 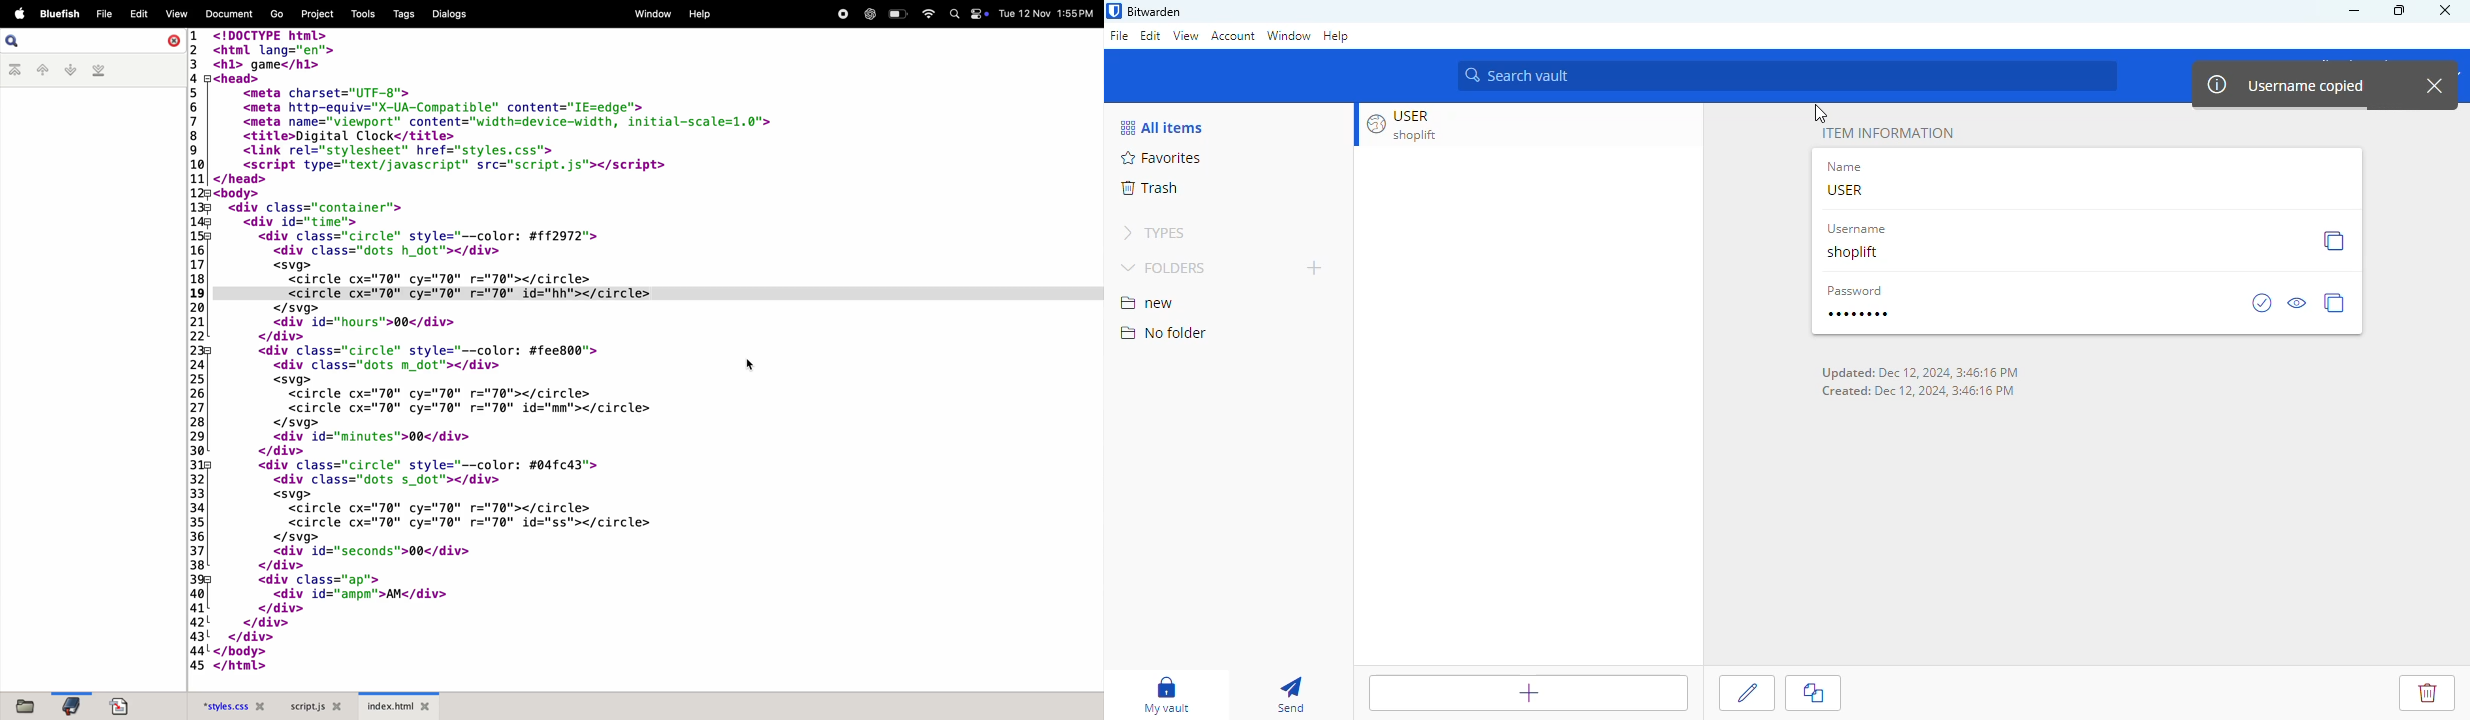 What do you see at coordinates (2288, 86) in the screenshot?
I see `username copied` at bounding box center [2288, 86].